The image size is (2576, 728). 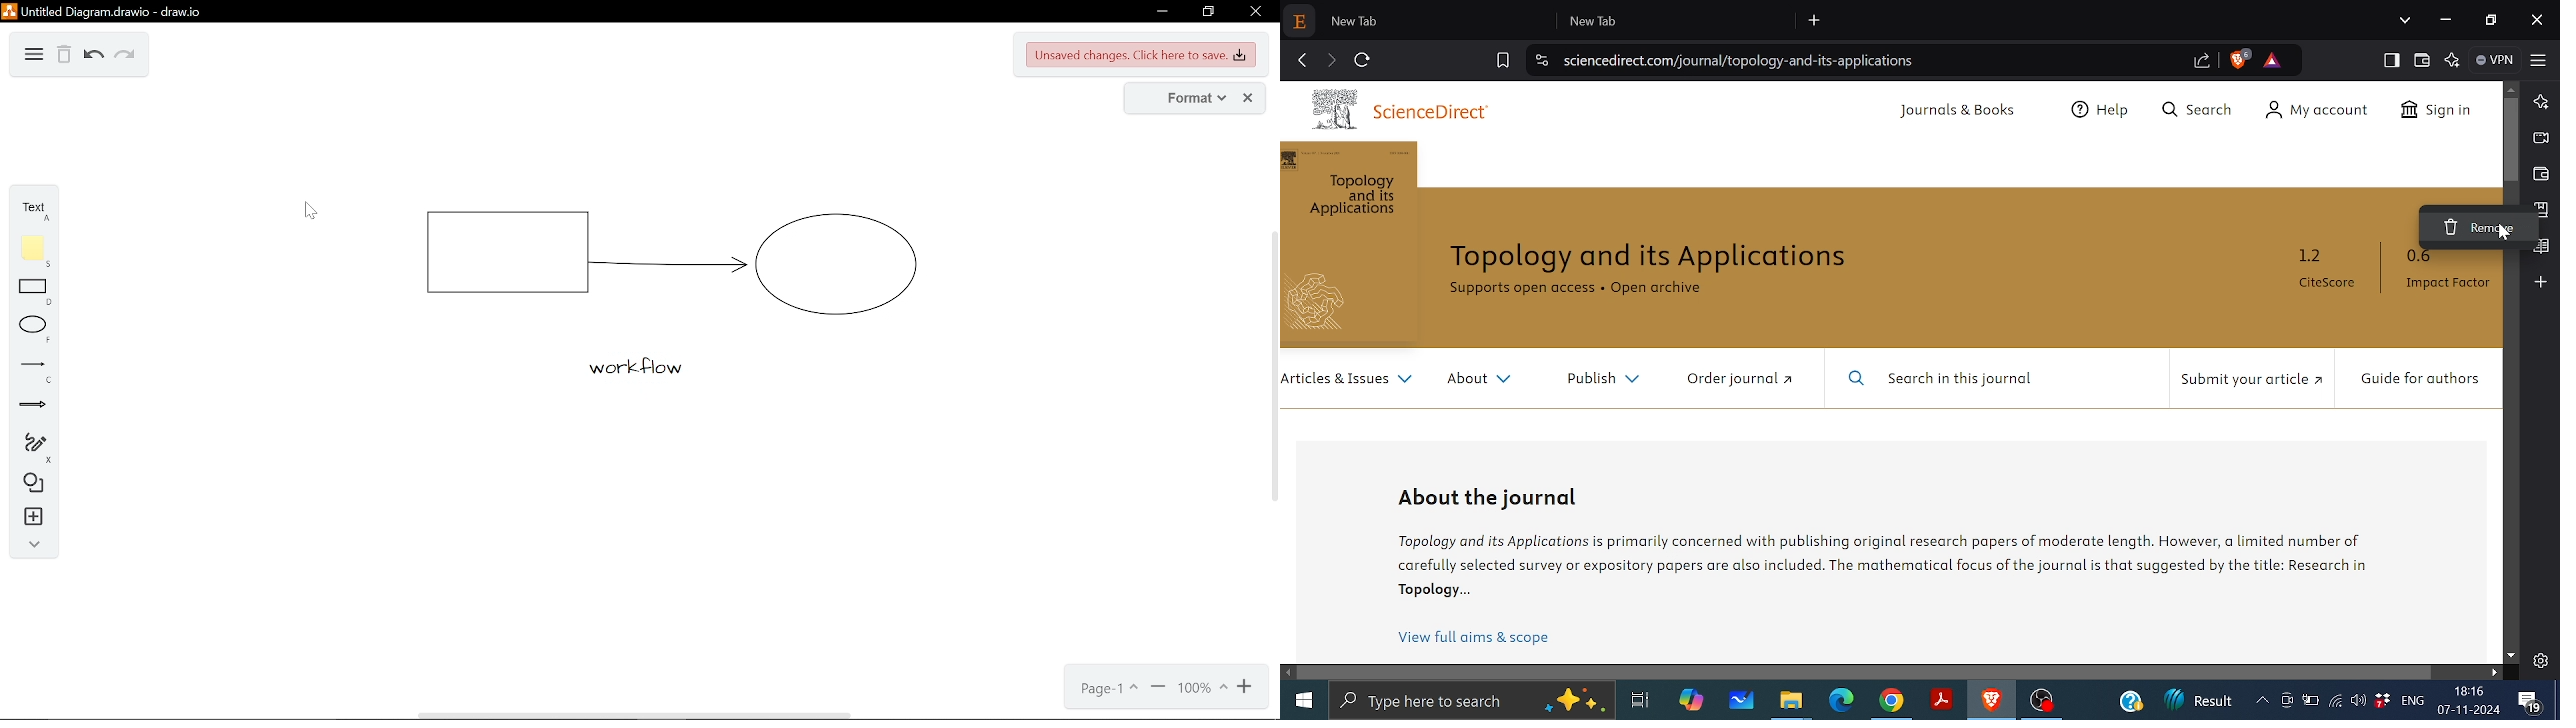 I want to click on redo, so click(x=127, y=58).